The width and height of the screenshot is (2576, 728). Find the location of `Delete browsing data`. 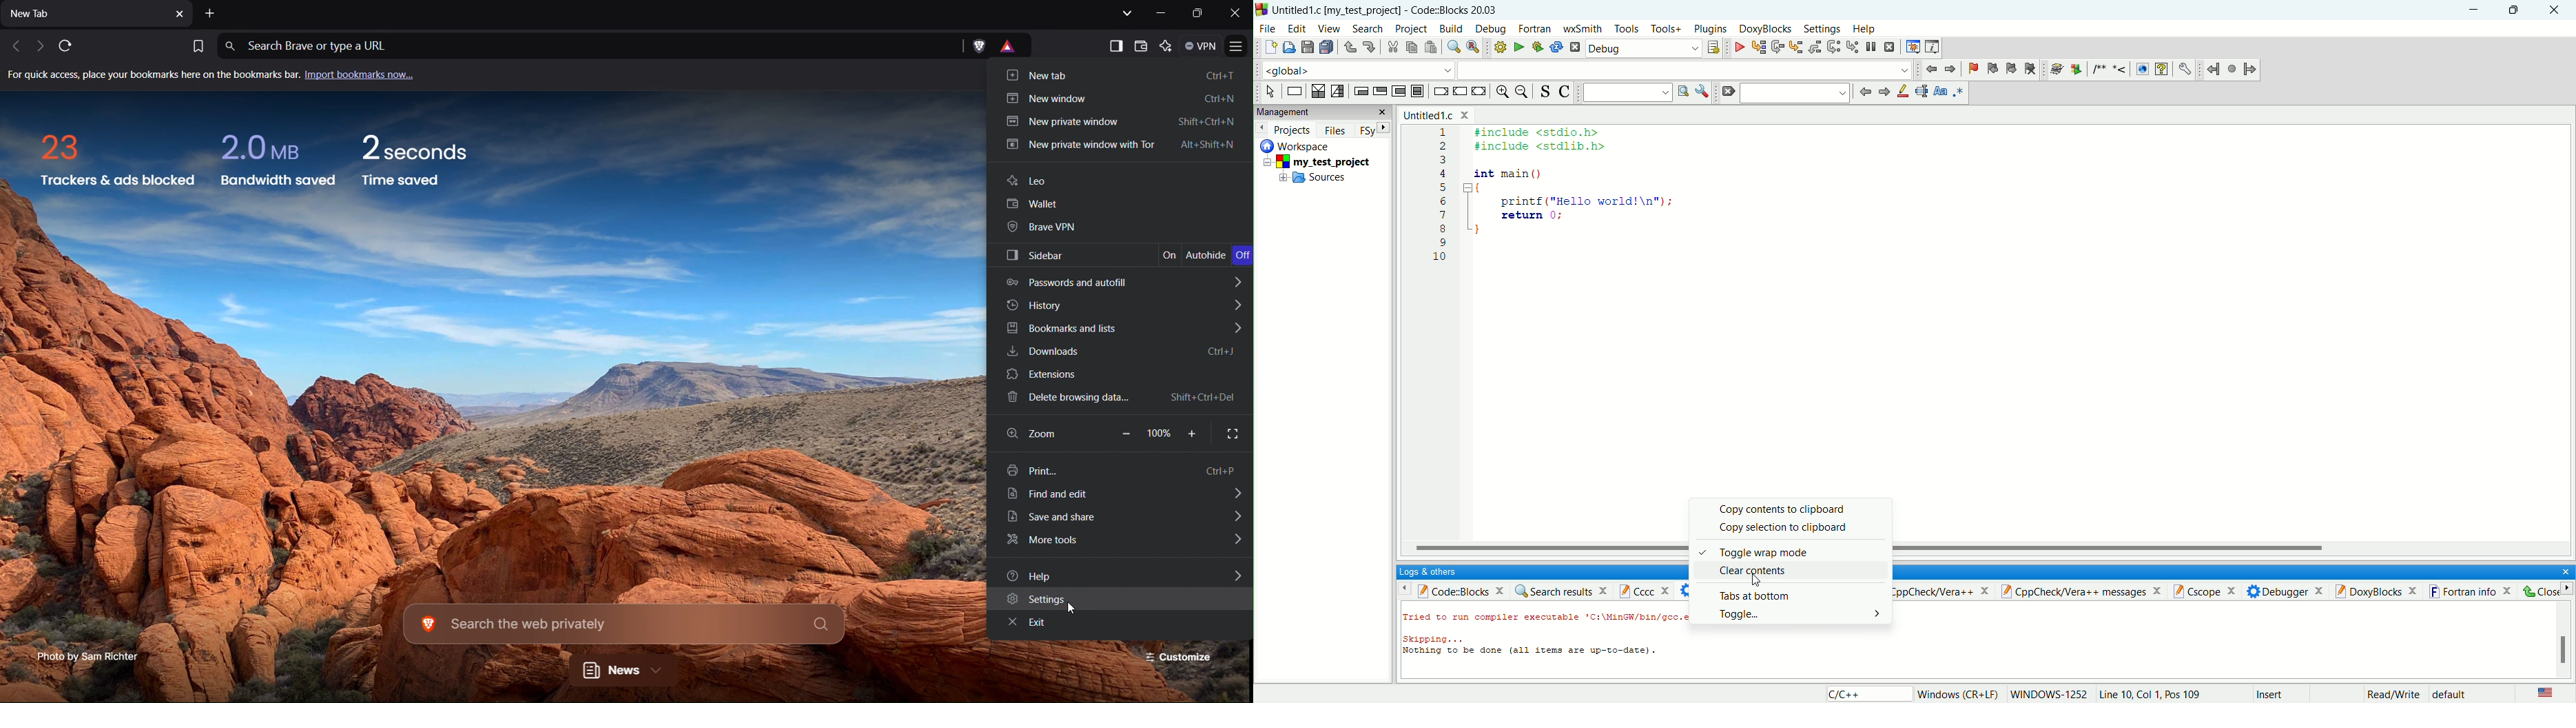

Delete browsing data is located at coordinates (1121, 400).